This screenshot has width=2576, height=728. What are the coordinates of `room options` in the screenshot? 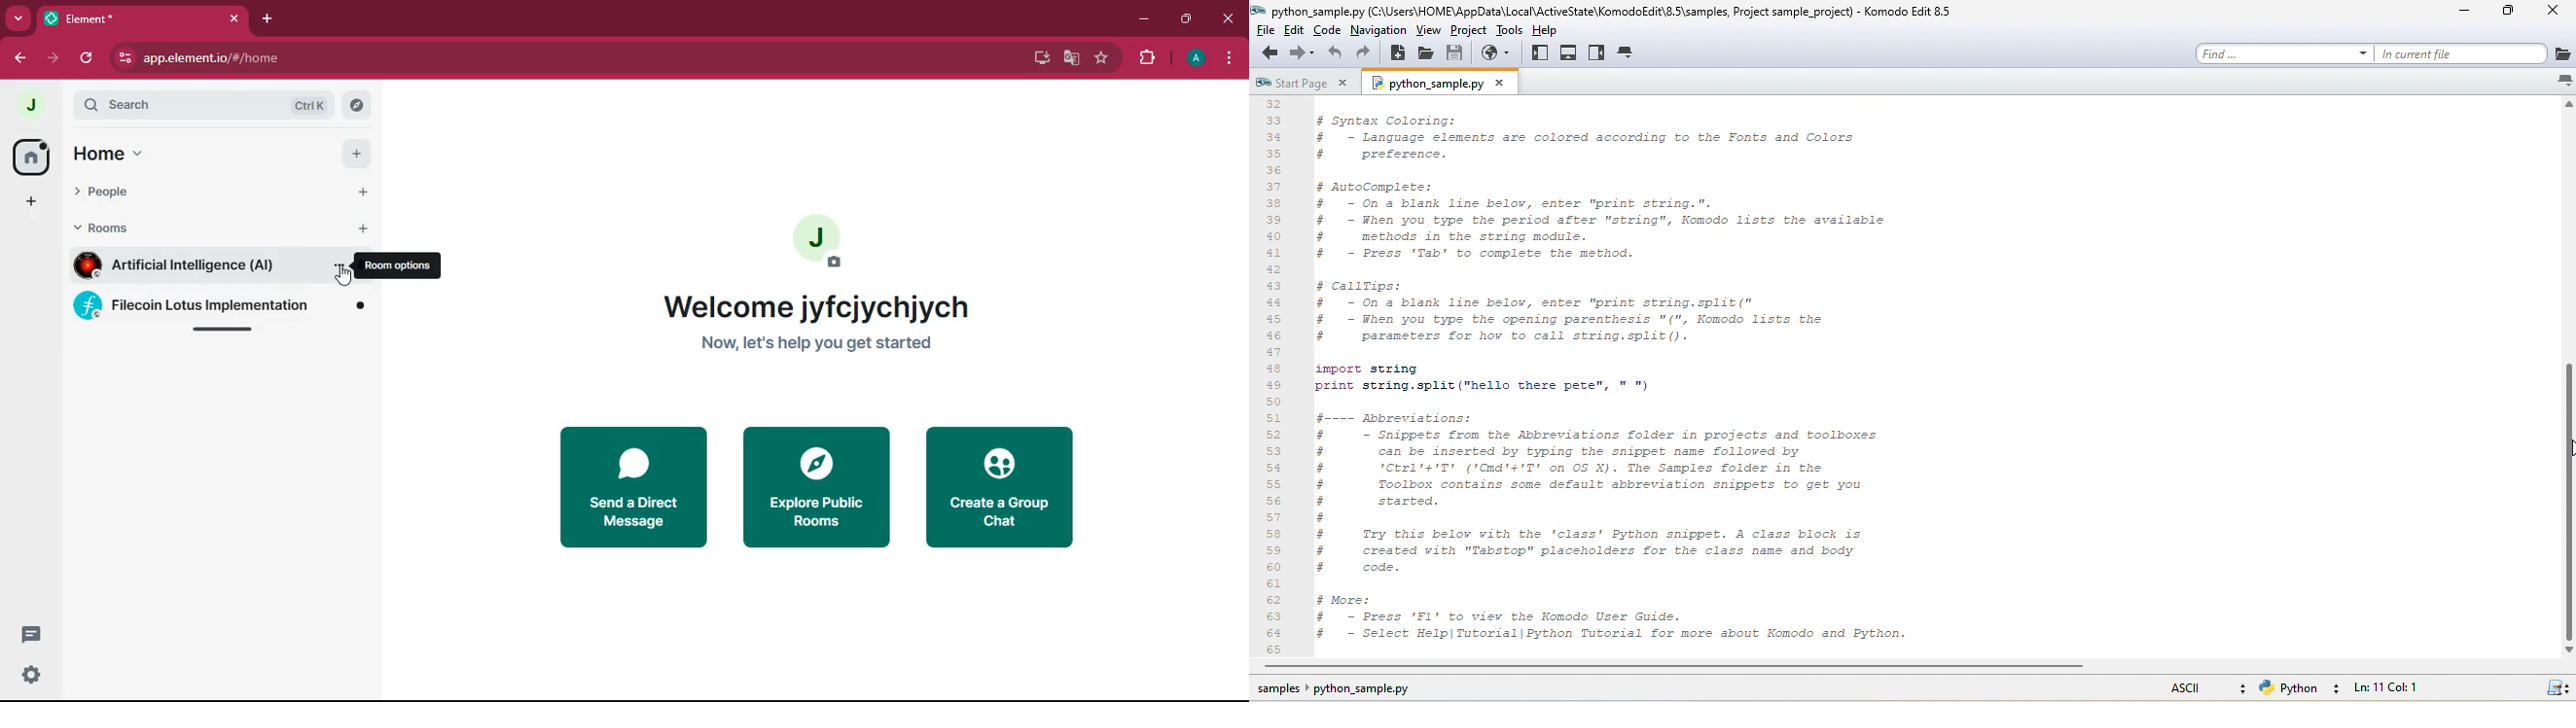 It's located at (398, 266).